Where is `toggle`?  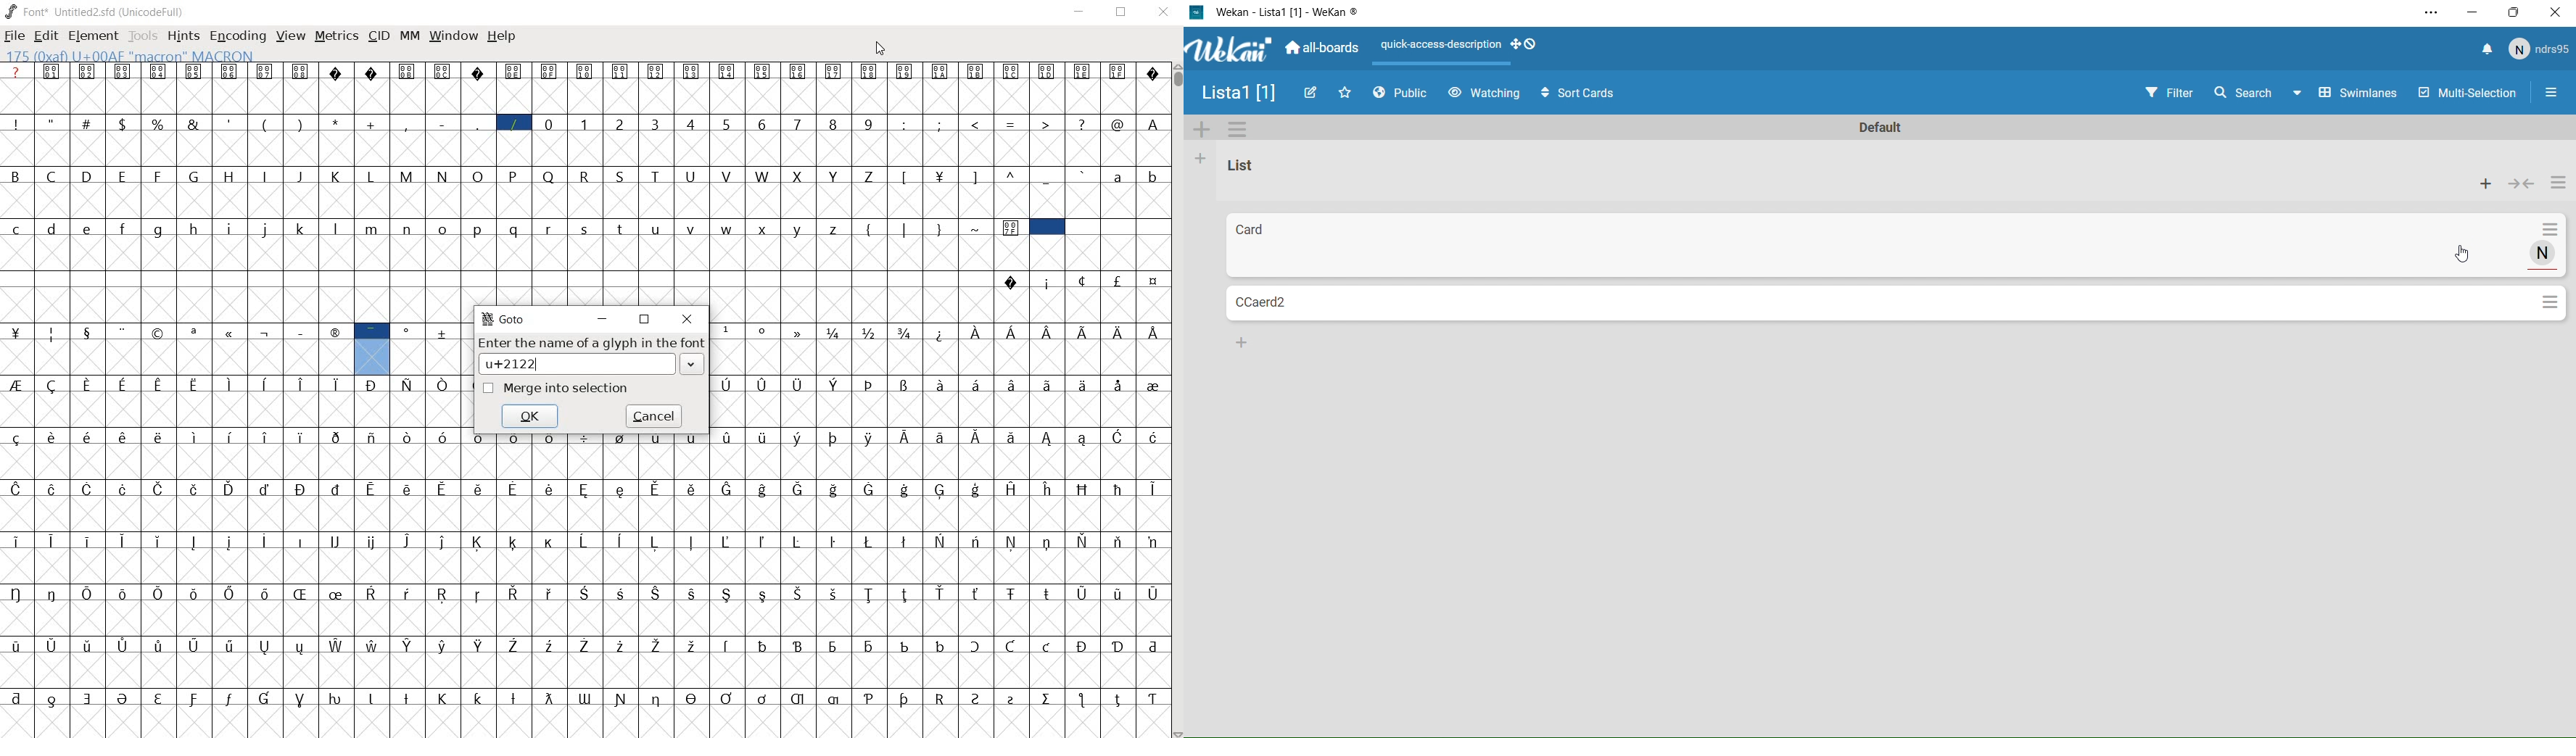
toggle is located at coordinates (2522, 183).